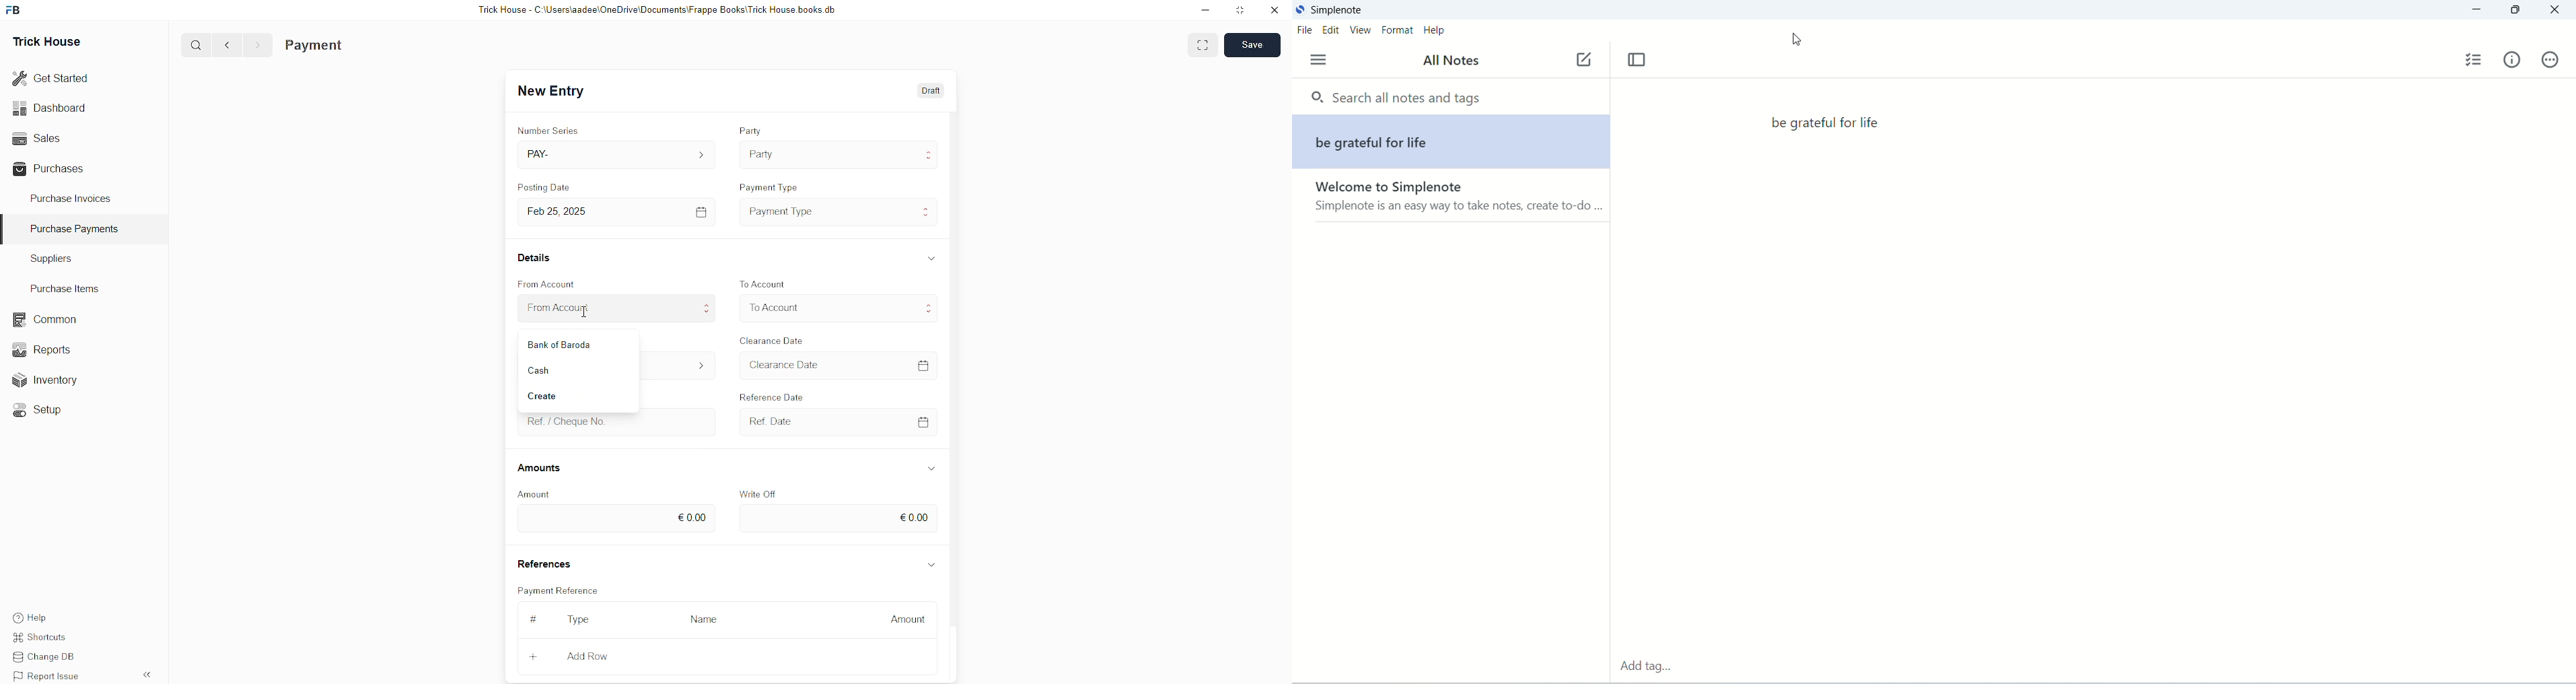  Describe the element at coordinates (567, 211) in the screenshot. I see `Feb 25, 2025` at that location.